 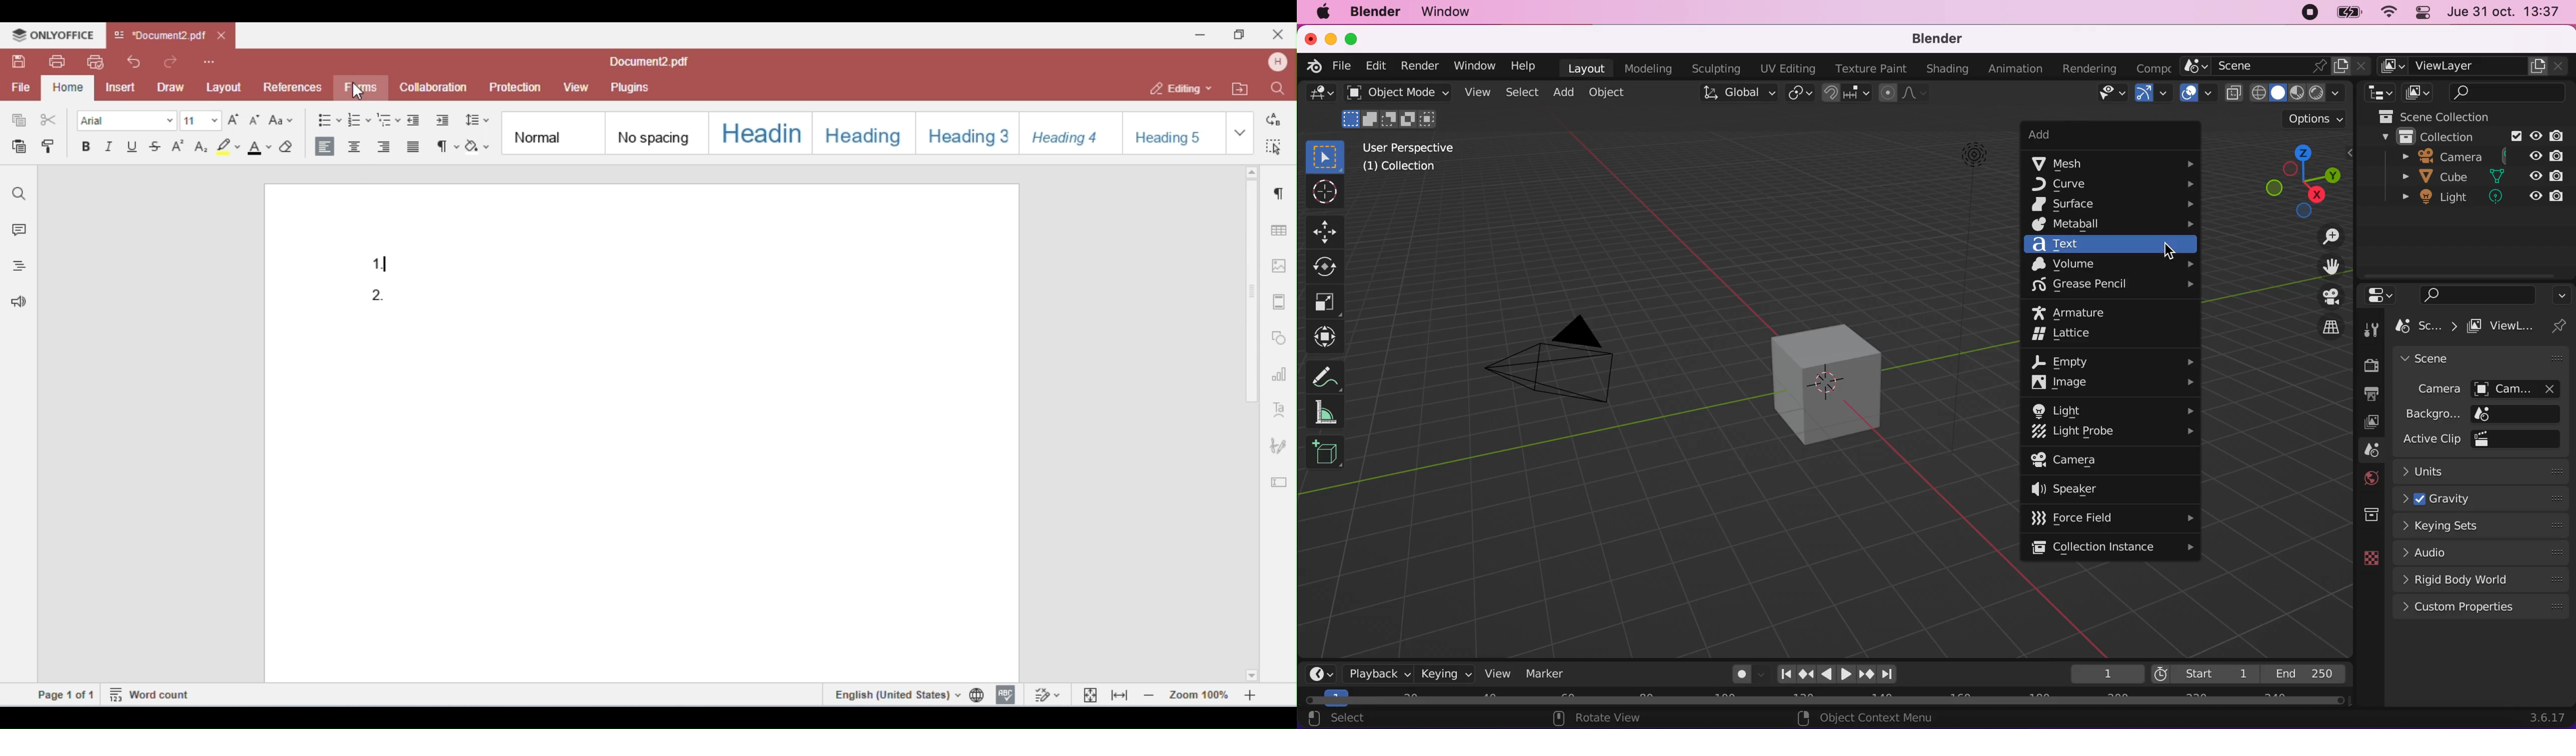 What do you see at coordinates (1826, 701) in the screenshot?
I see `horizontal slider` at bounding box center [1826, 701].